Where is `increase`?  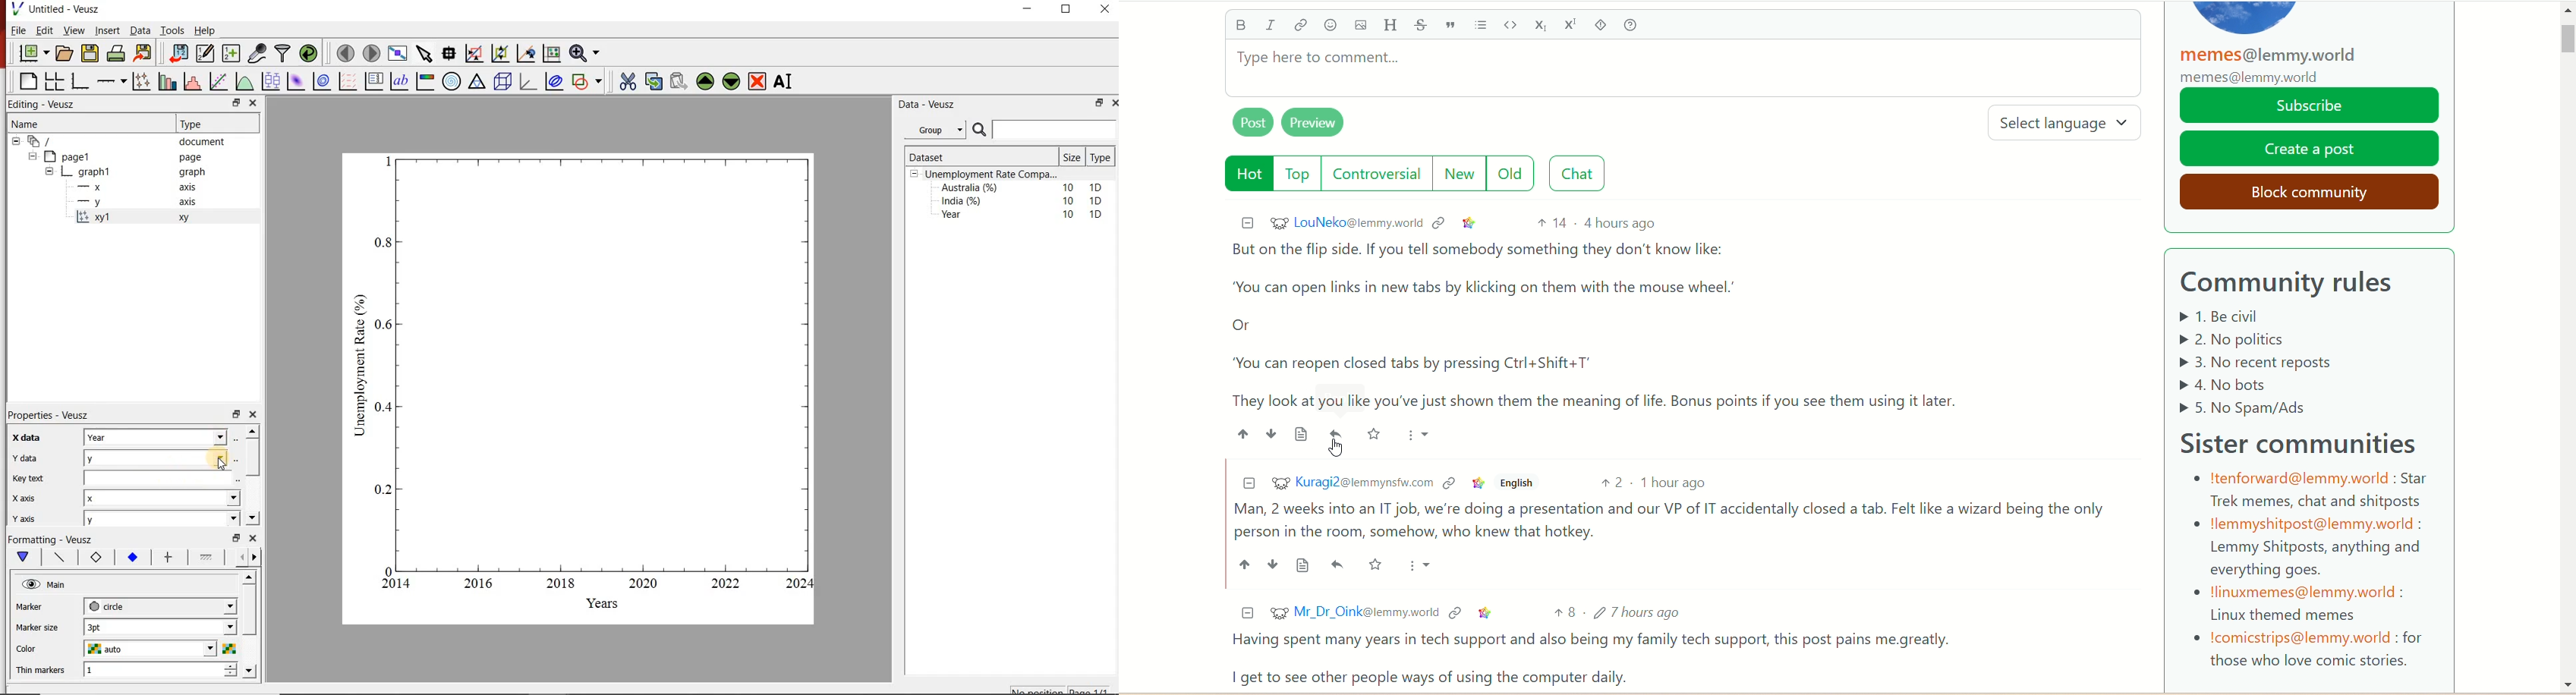 increase is located at coordinates (232, 665).